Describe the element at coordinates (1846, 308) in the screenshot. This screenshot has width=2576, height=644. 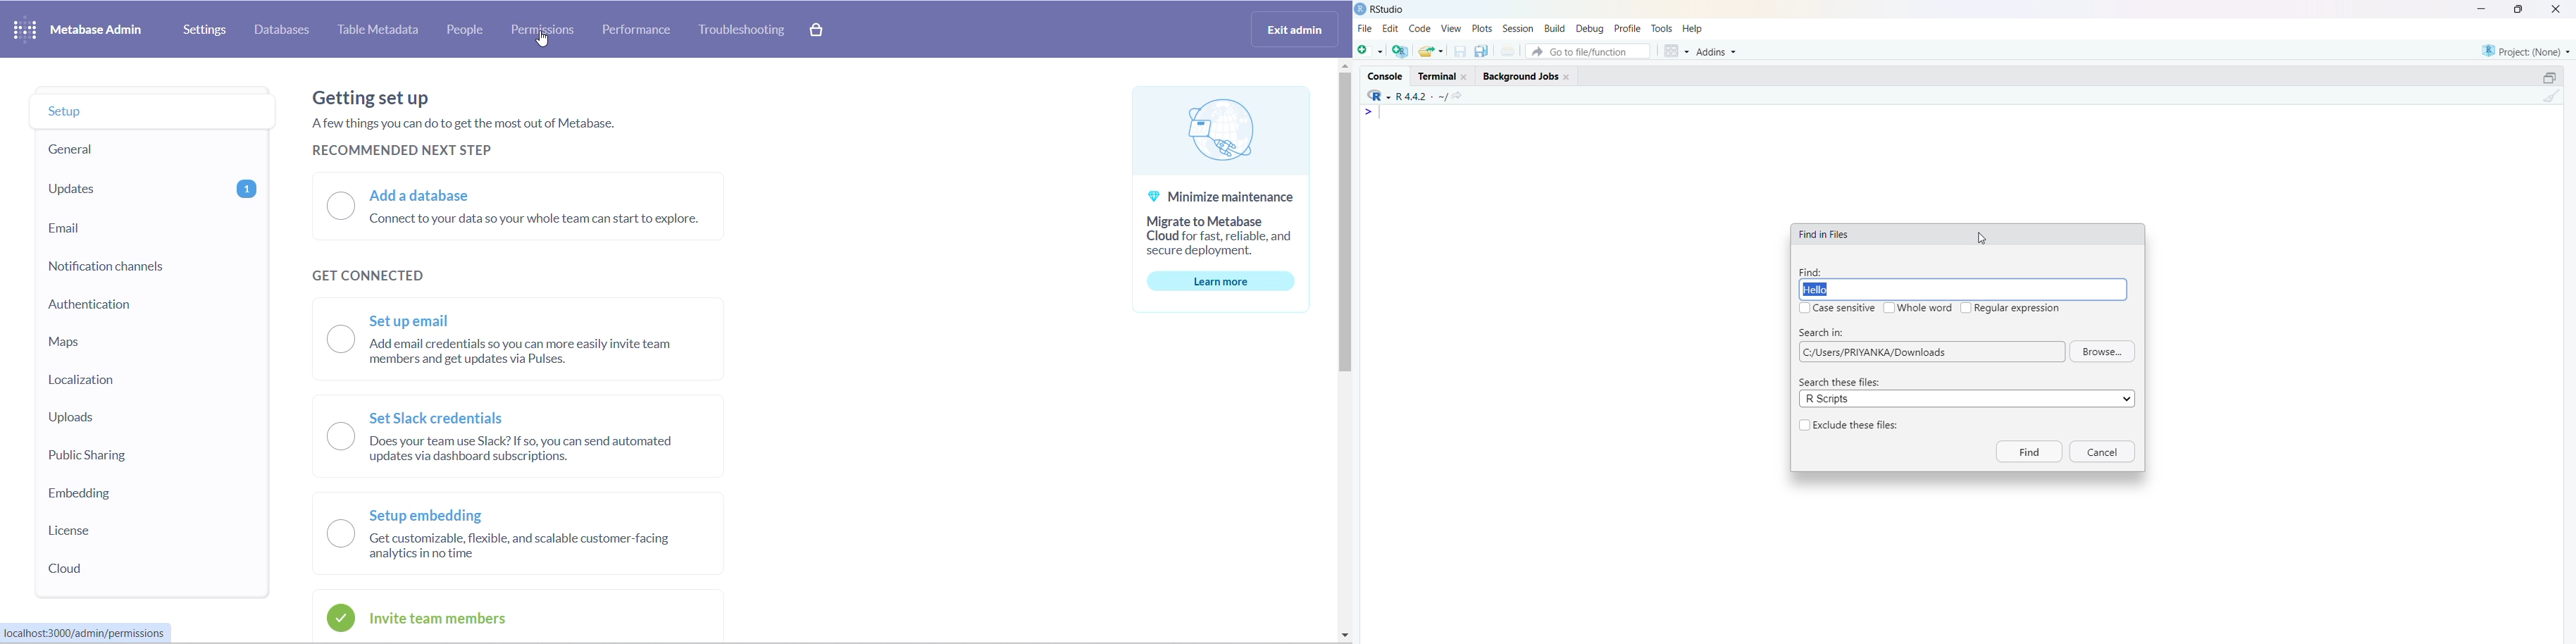
I see `Case sensitive` at that location.